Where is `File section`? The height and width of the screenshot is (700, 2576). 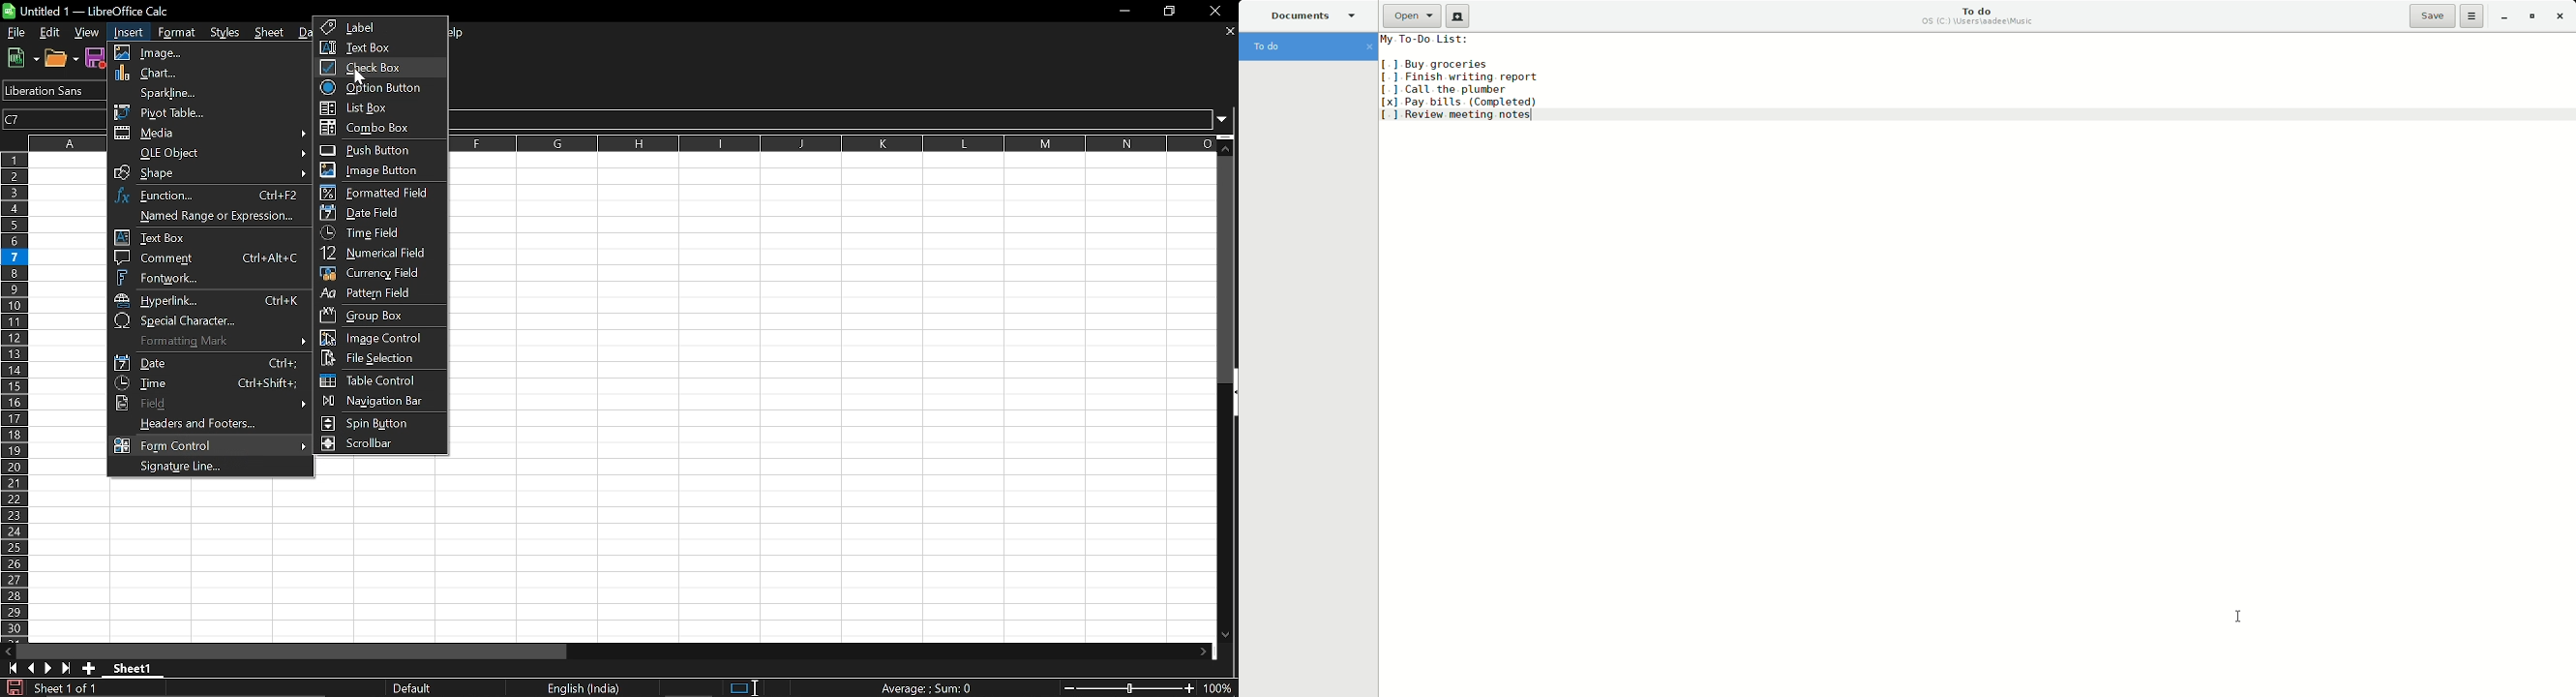
File section is located at coordinates (377, 358).